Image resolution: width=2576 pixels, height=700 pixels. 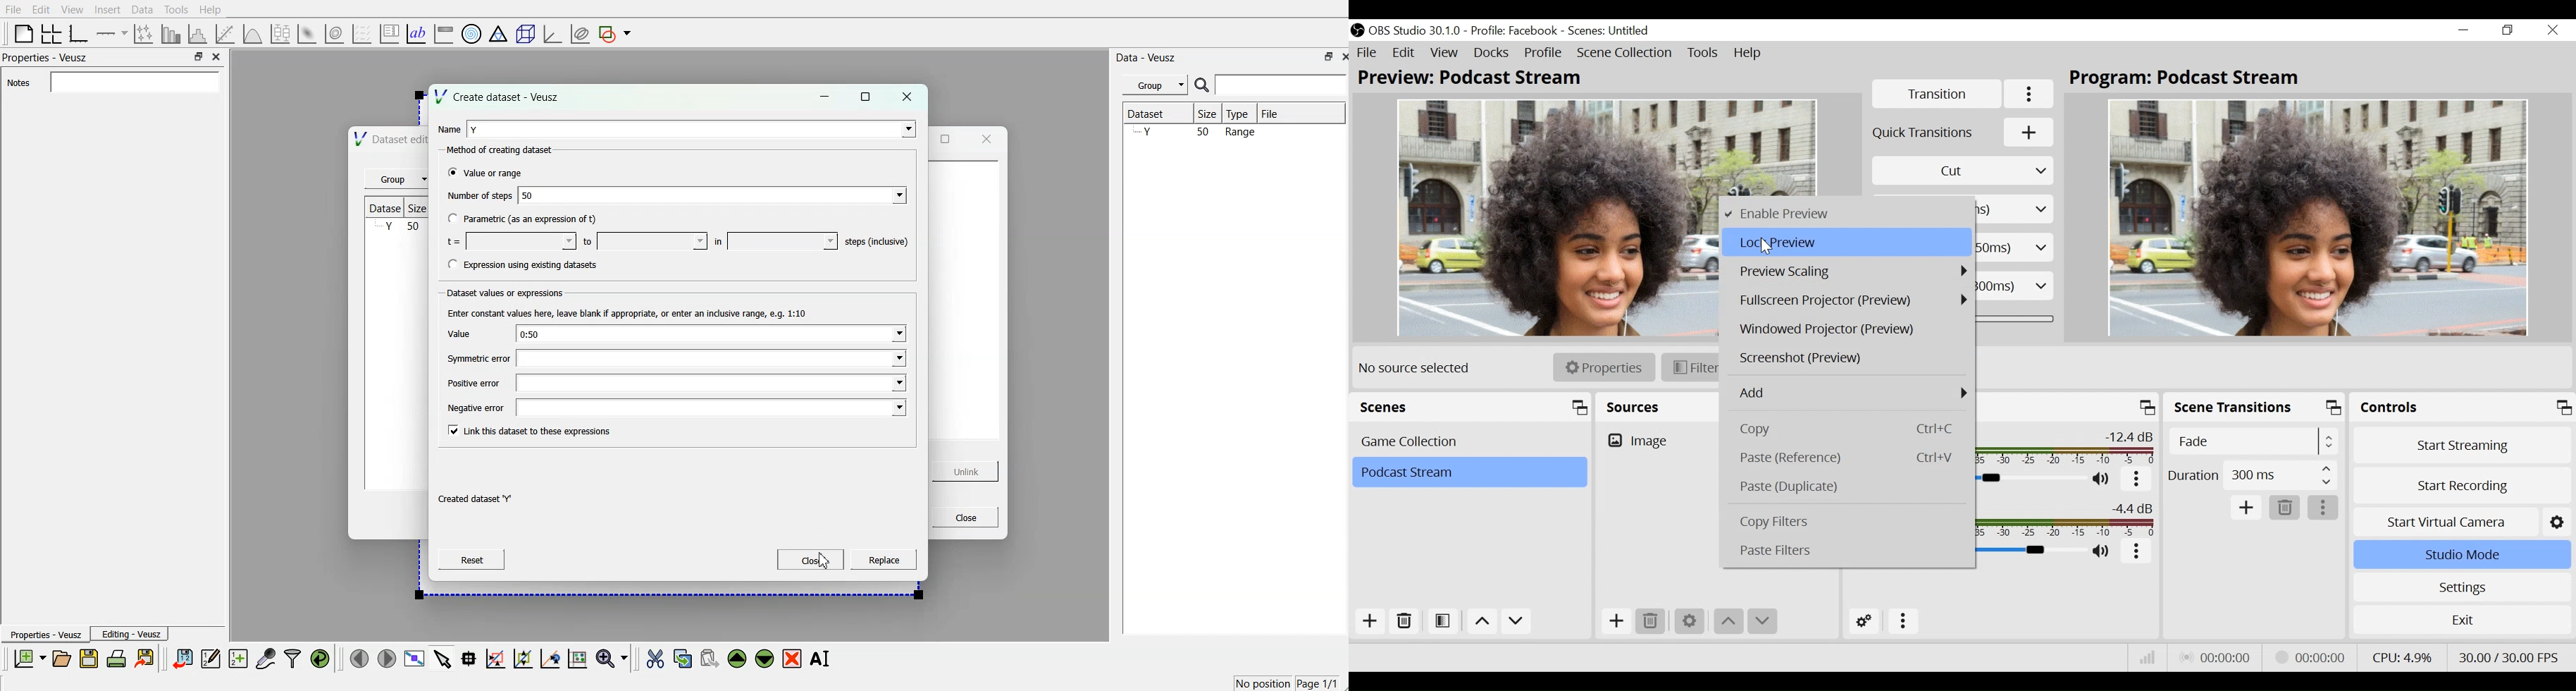 What do you see at coordinates (2255, 441) in the screenshot?
I see `Select Scene Transitions` at bounding box center [2255, 441].